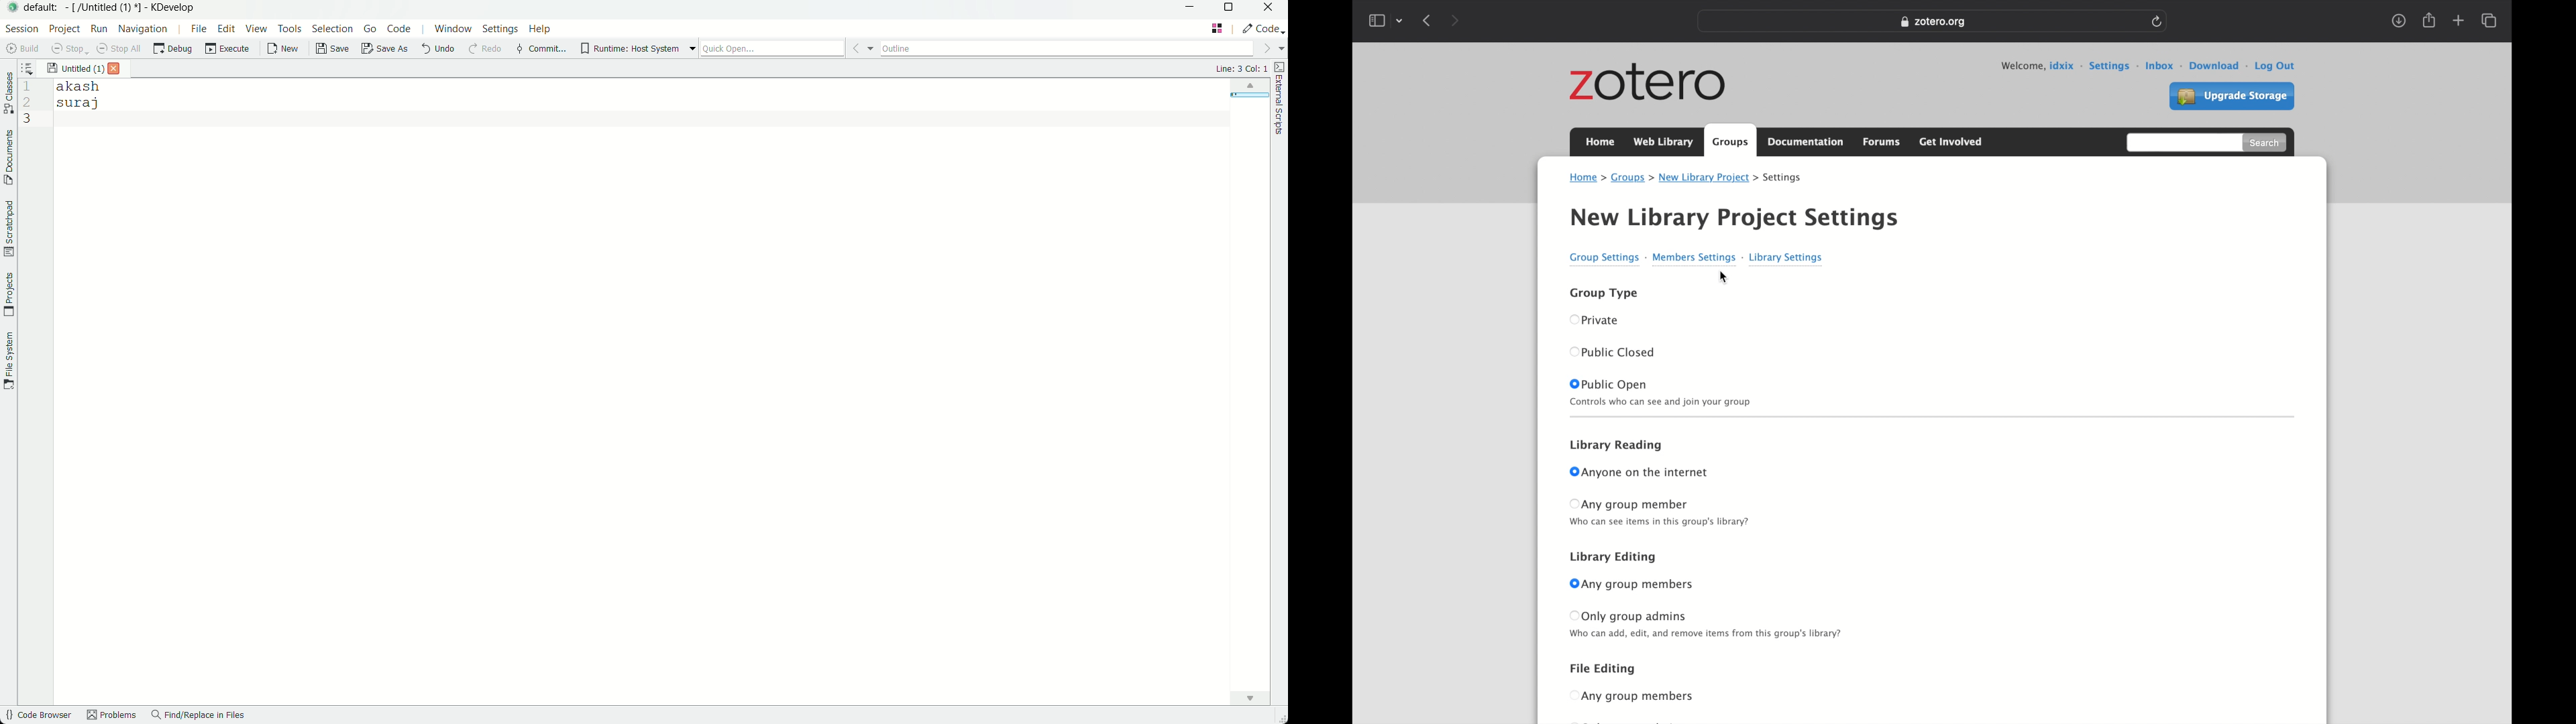  I want to click on show downloads, so click(2398, 21).